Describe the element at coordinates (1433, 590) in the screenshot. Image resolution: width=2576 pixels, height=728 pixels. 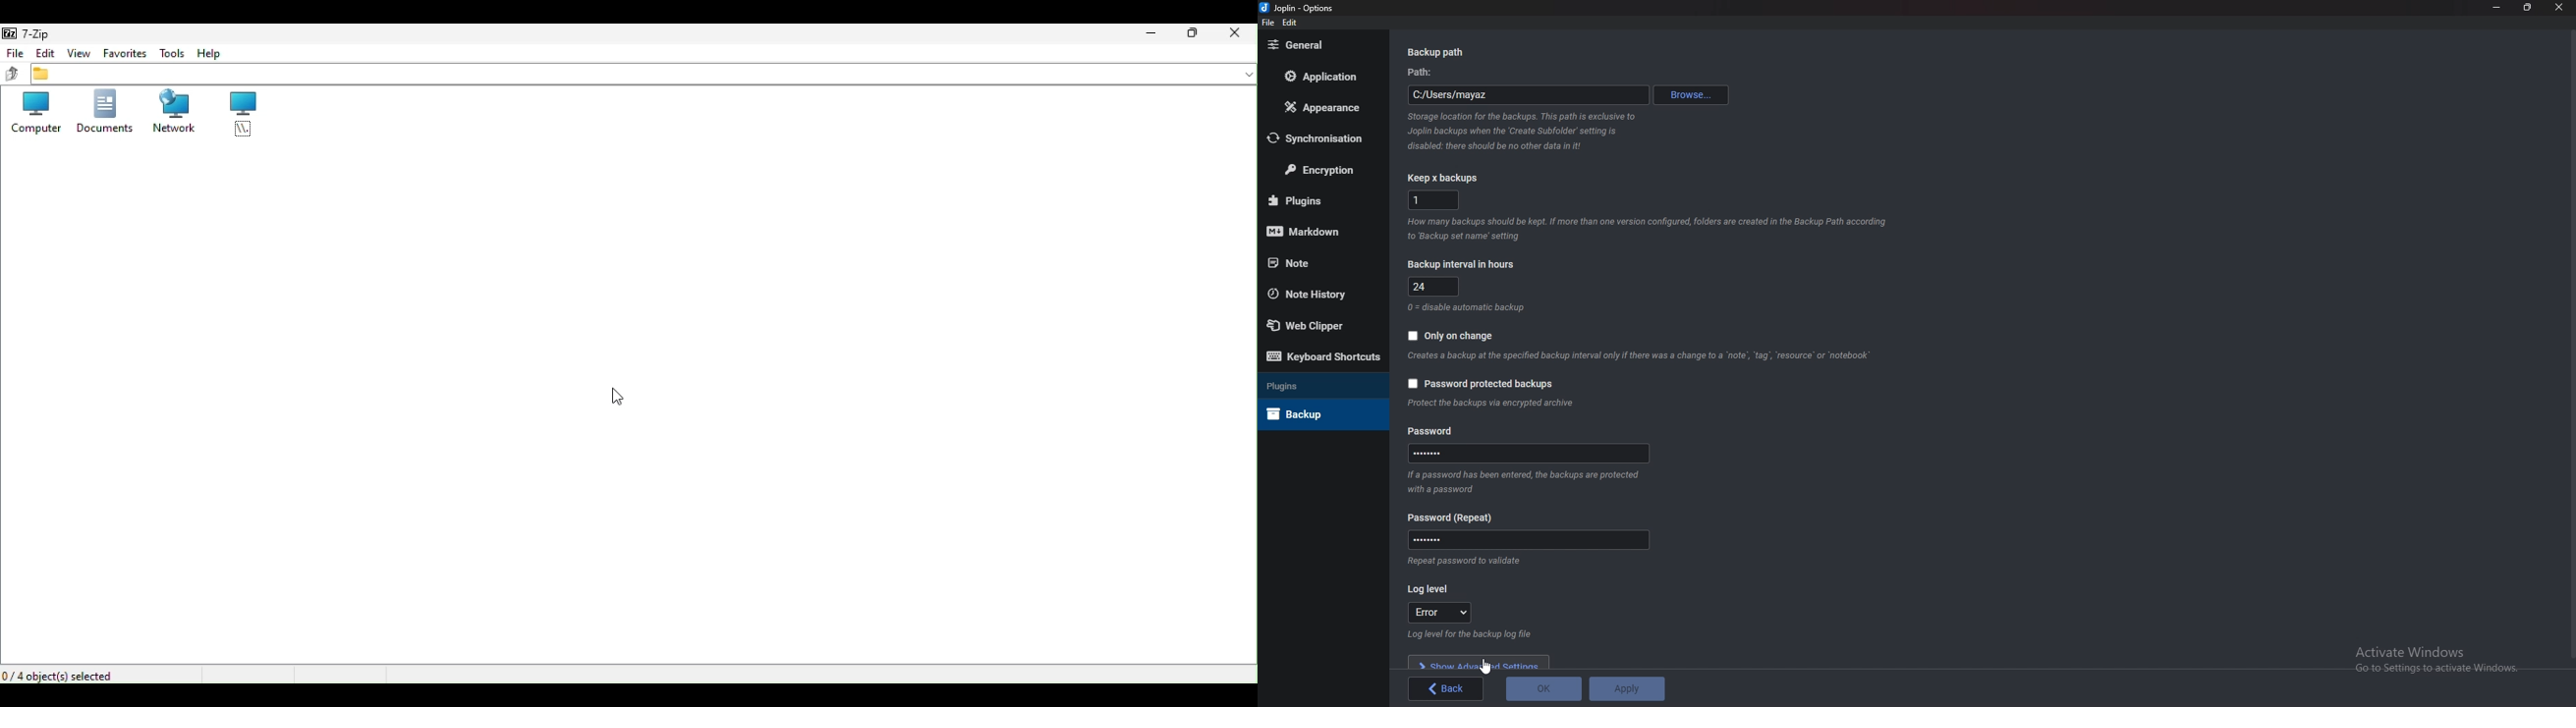
I see `Log level` at that location.